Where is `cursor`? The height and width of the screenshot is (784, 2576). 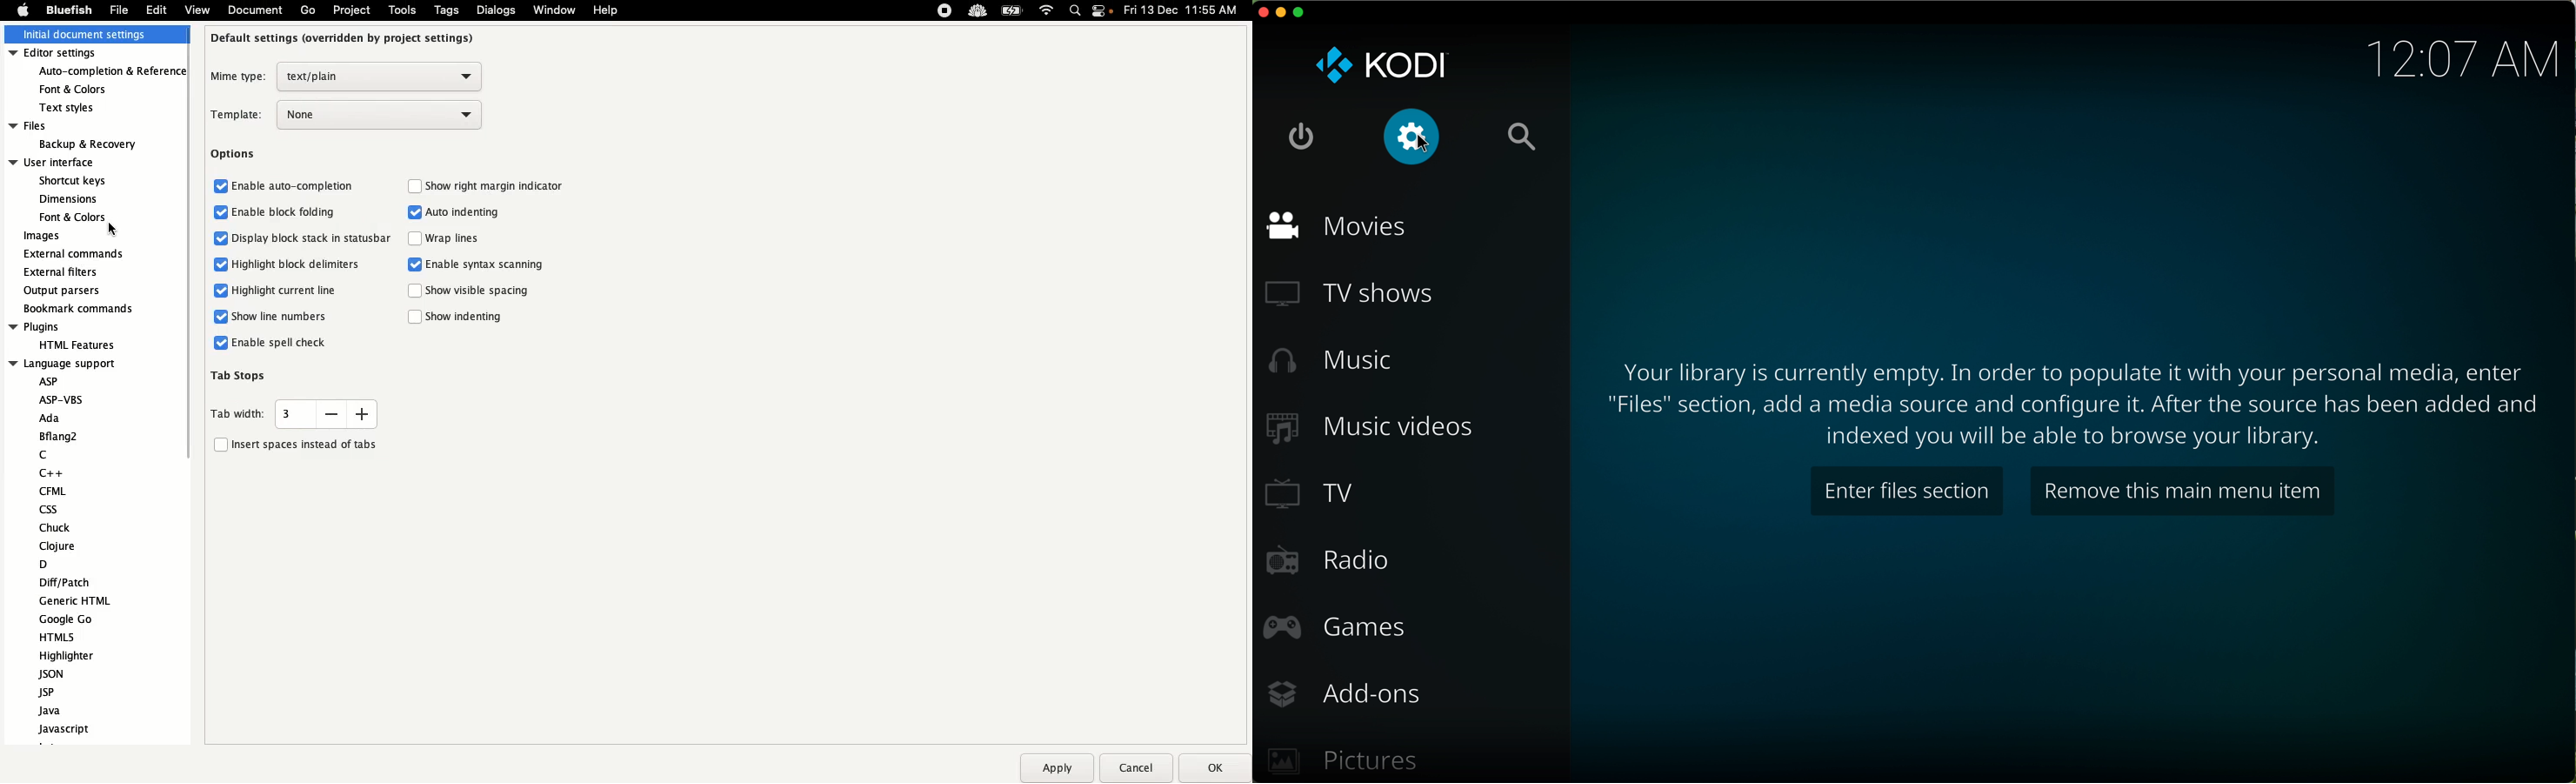 cursor is located at coordinates (1423, 143).